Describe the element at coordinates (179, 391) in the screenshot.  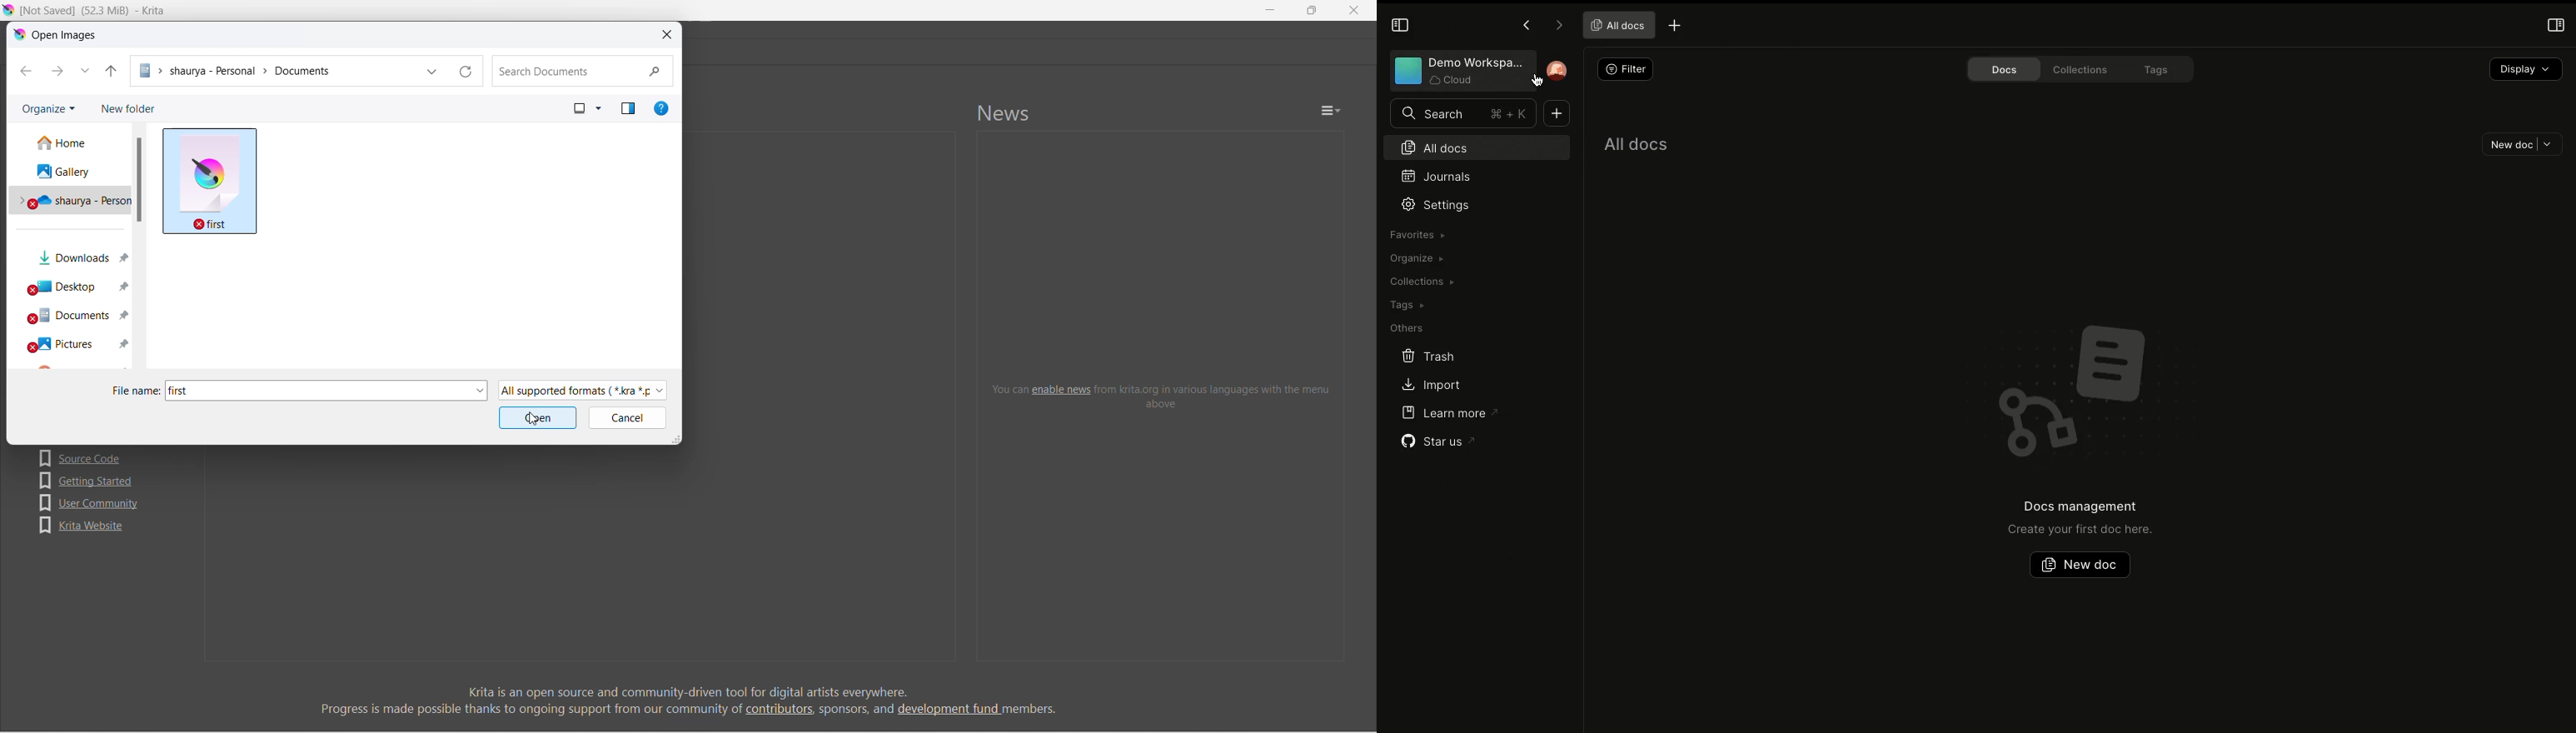
I see `file name` at that location.